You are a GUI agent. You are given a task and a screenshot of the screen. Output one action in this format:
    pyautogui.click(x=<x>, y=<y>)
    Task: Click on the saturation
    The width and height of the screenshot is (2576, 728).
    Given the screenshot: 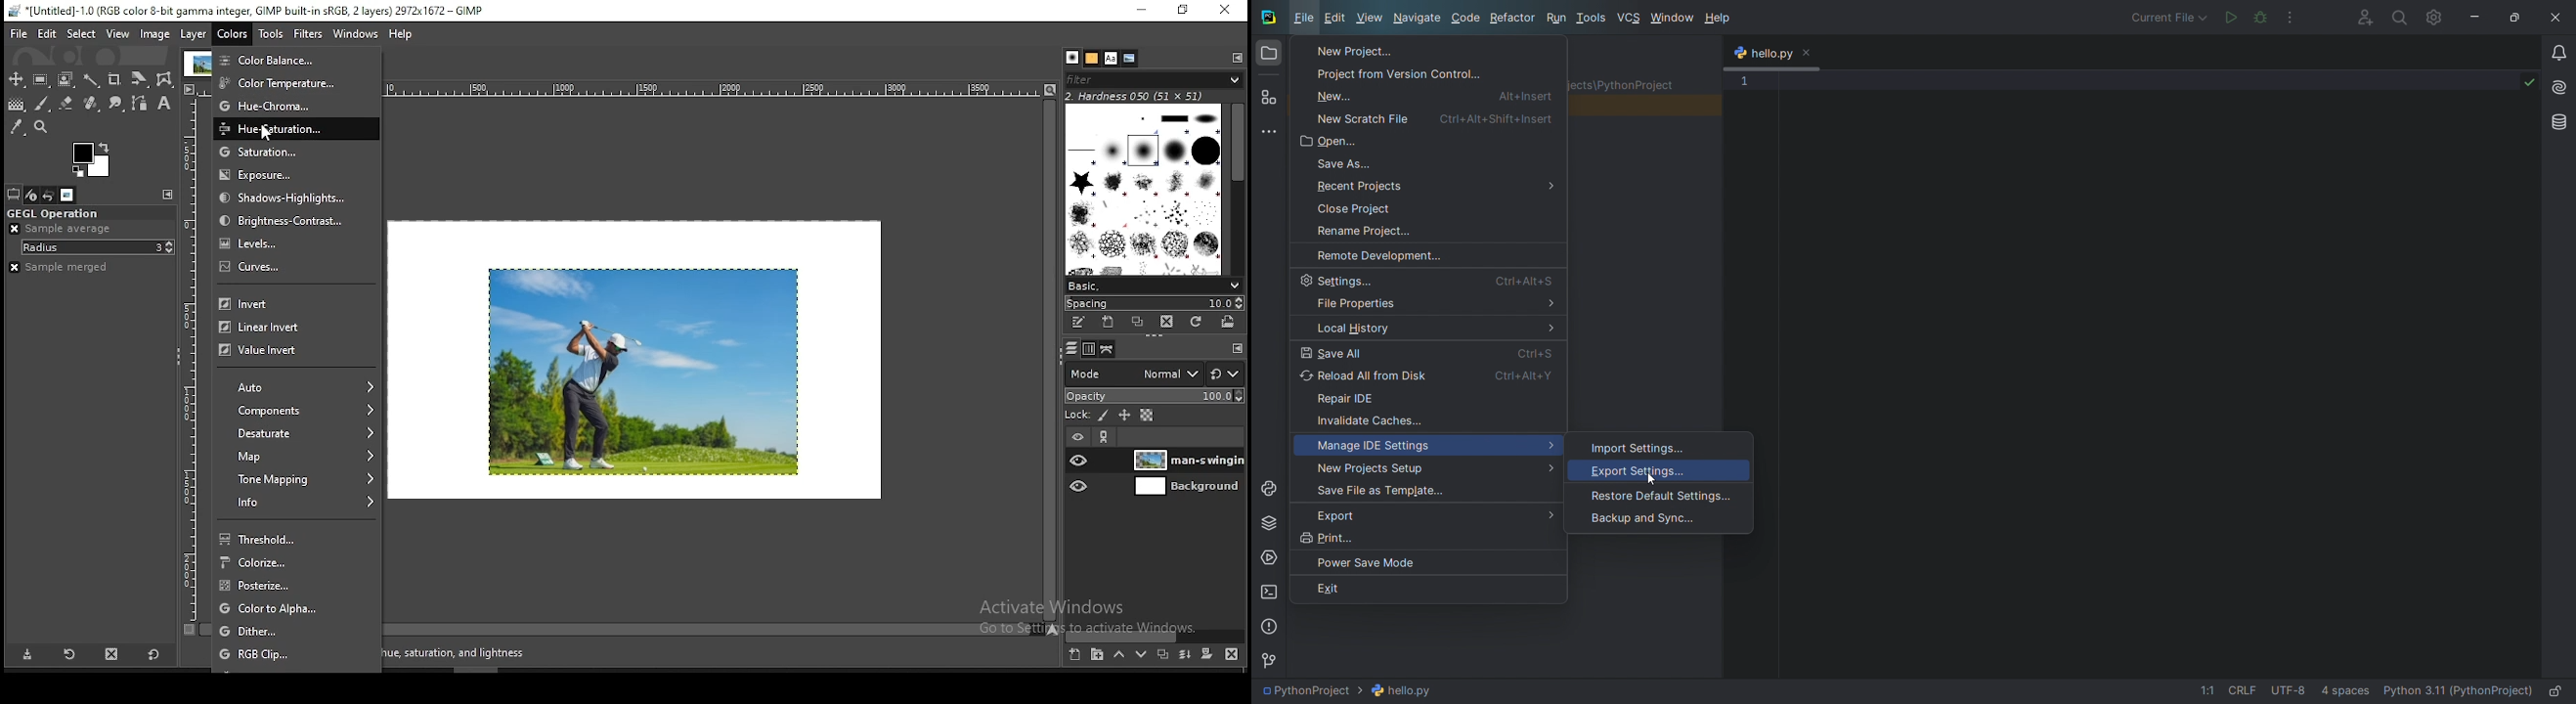 What is the action you would take?
    pyautogui.click(x=297, y=153)
    